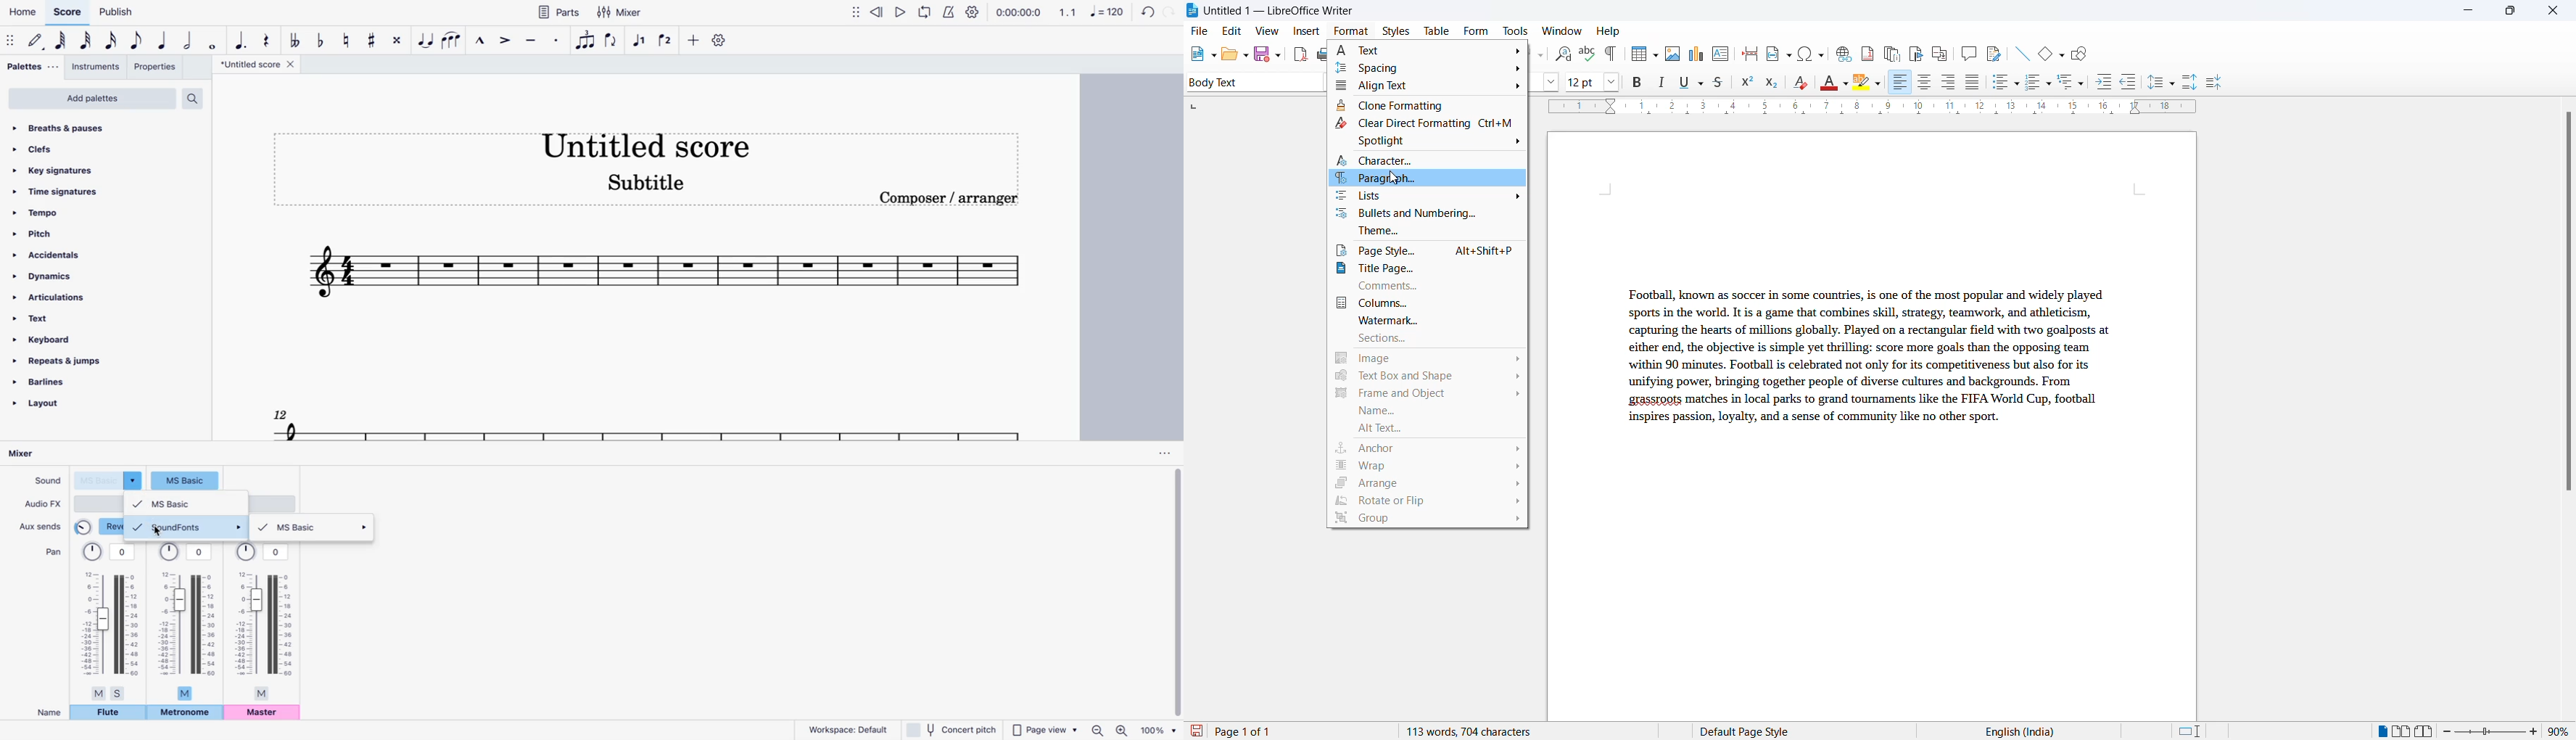  I want to click on search, so click(197, 98).